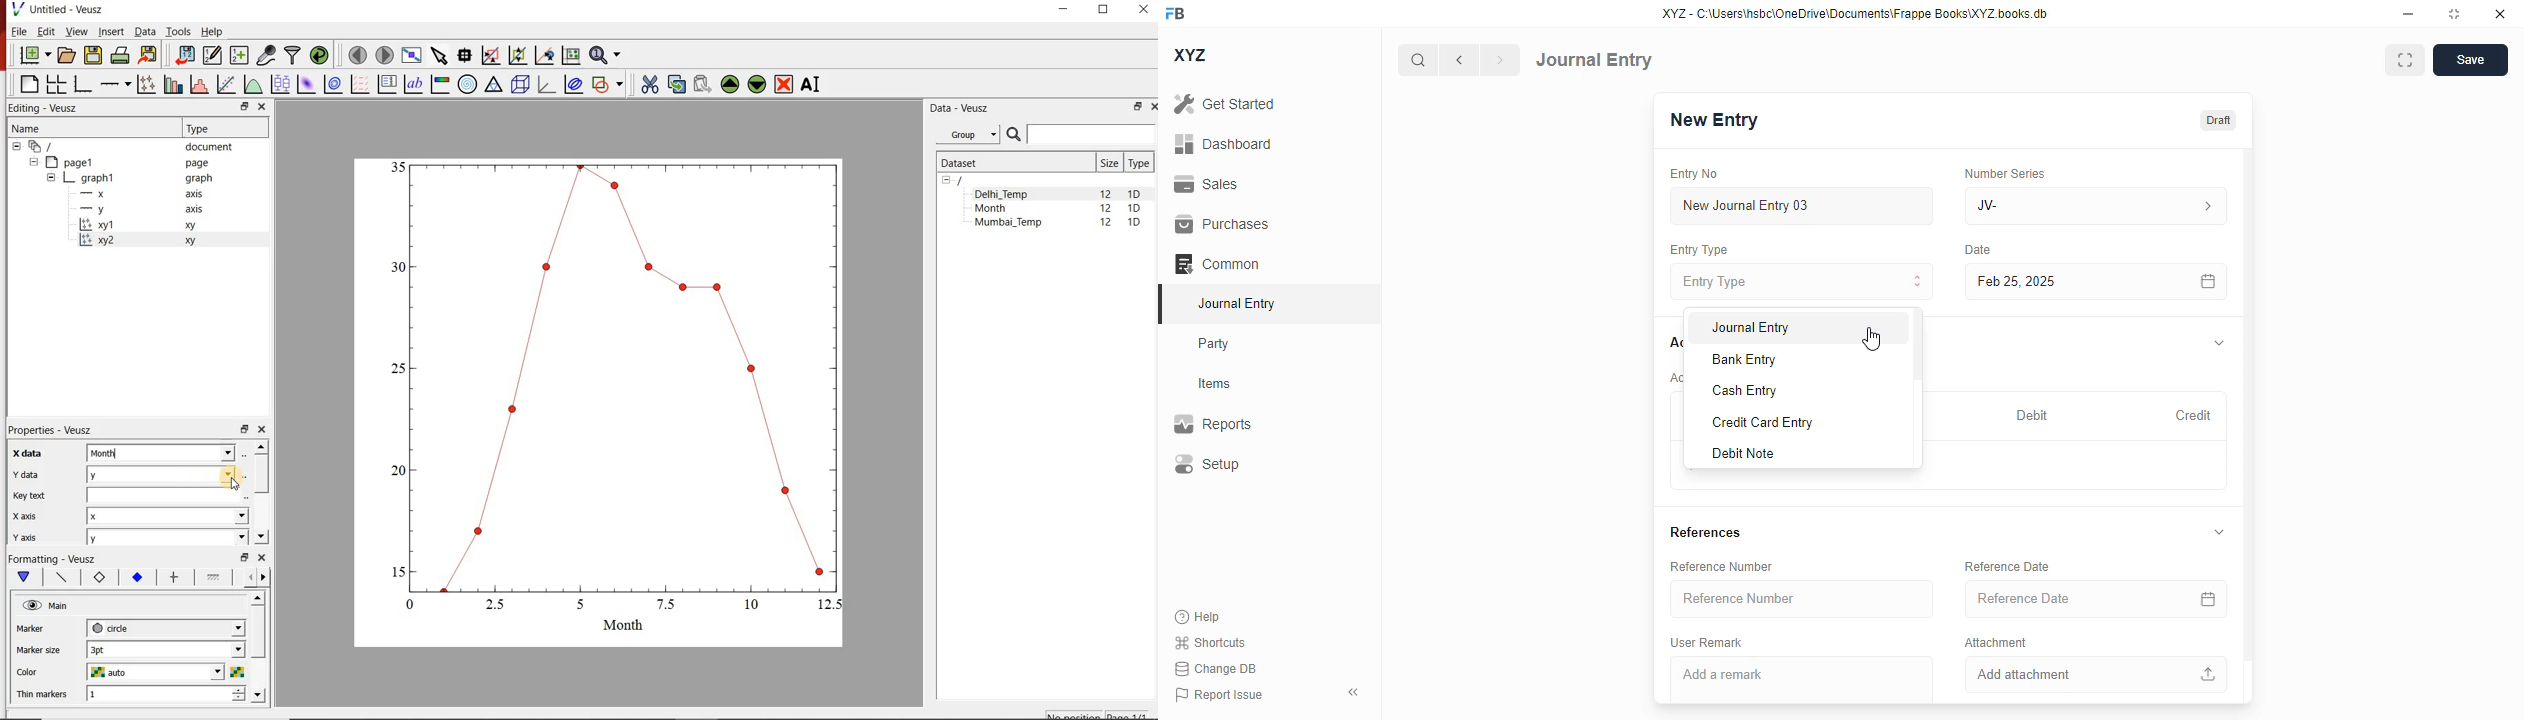 The image size is (2548, 728). Describe the element at coordinates (1215, 384) in the screenshot. I see `items` at that location.